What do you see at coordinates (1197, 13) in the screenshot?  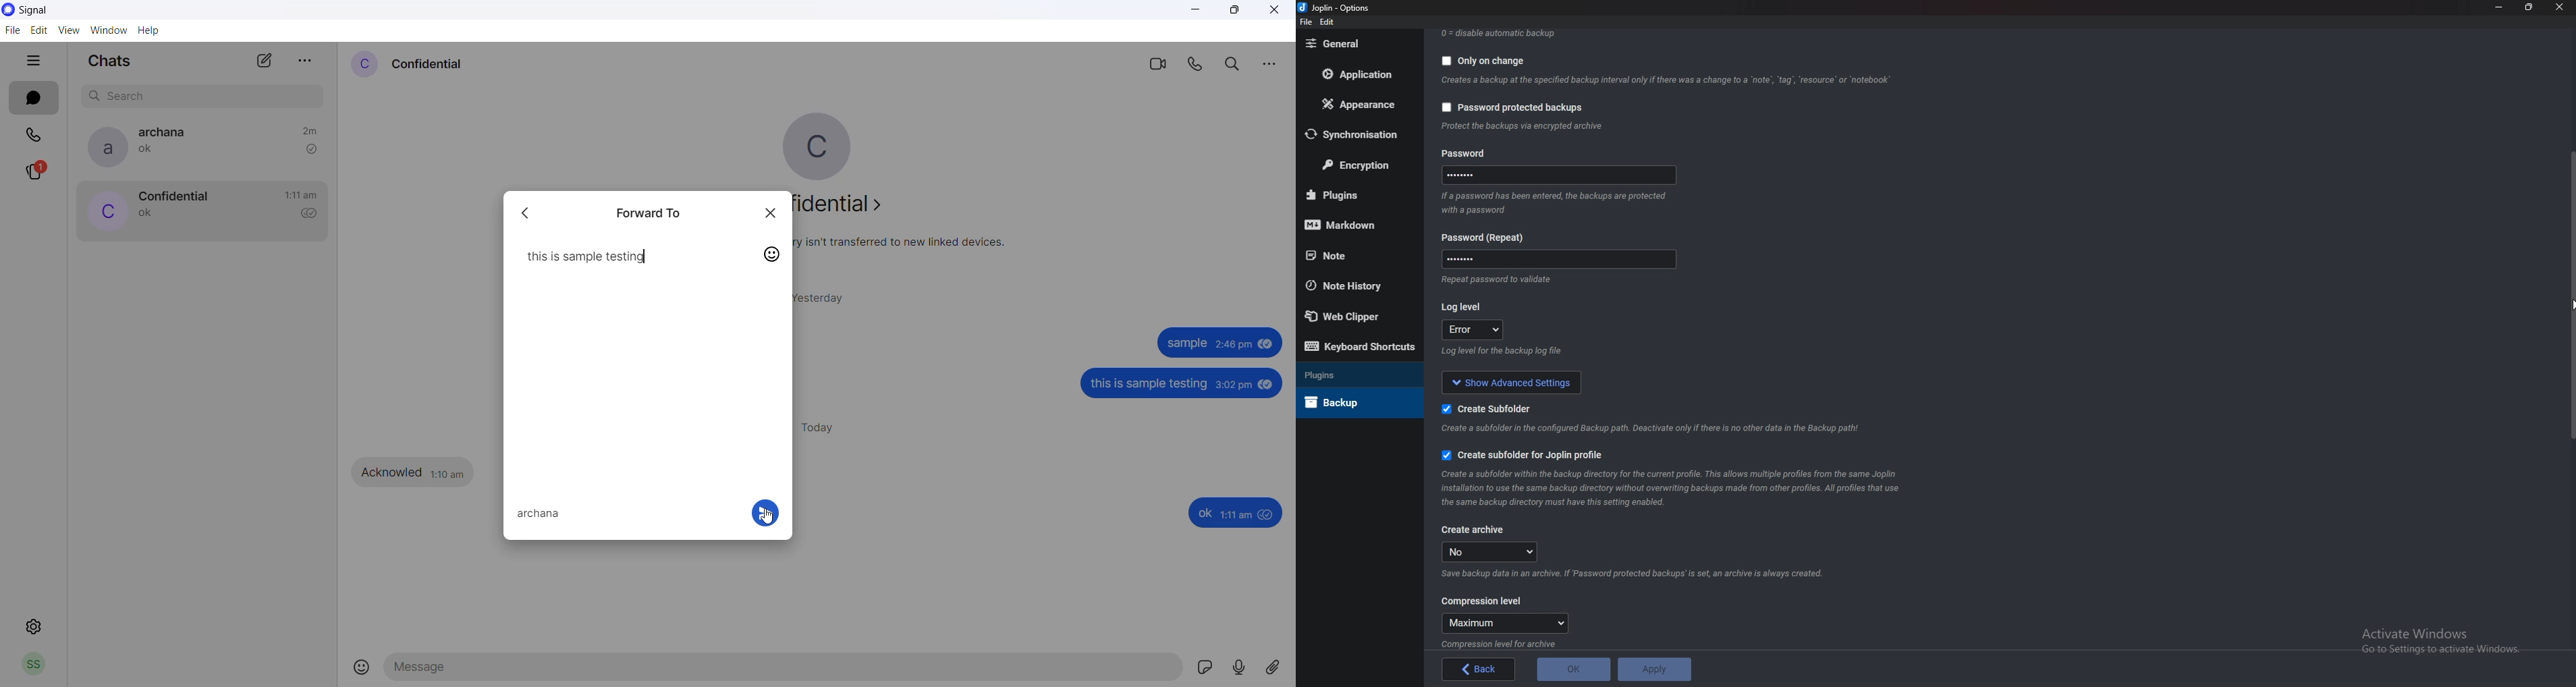 I see `minimize` at bounding box center [1197, 13].